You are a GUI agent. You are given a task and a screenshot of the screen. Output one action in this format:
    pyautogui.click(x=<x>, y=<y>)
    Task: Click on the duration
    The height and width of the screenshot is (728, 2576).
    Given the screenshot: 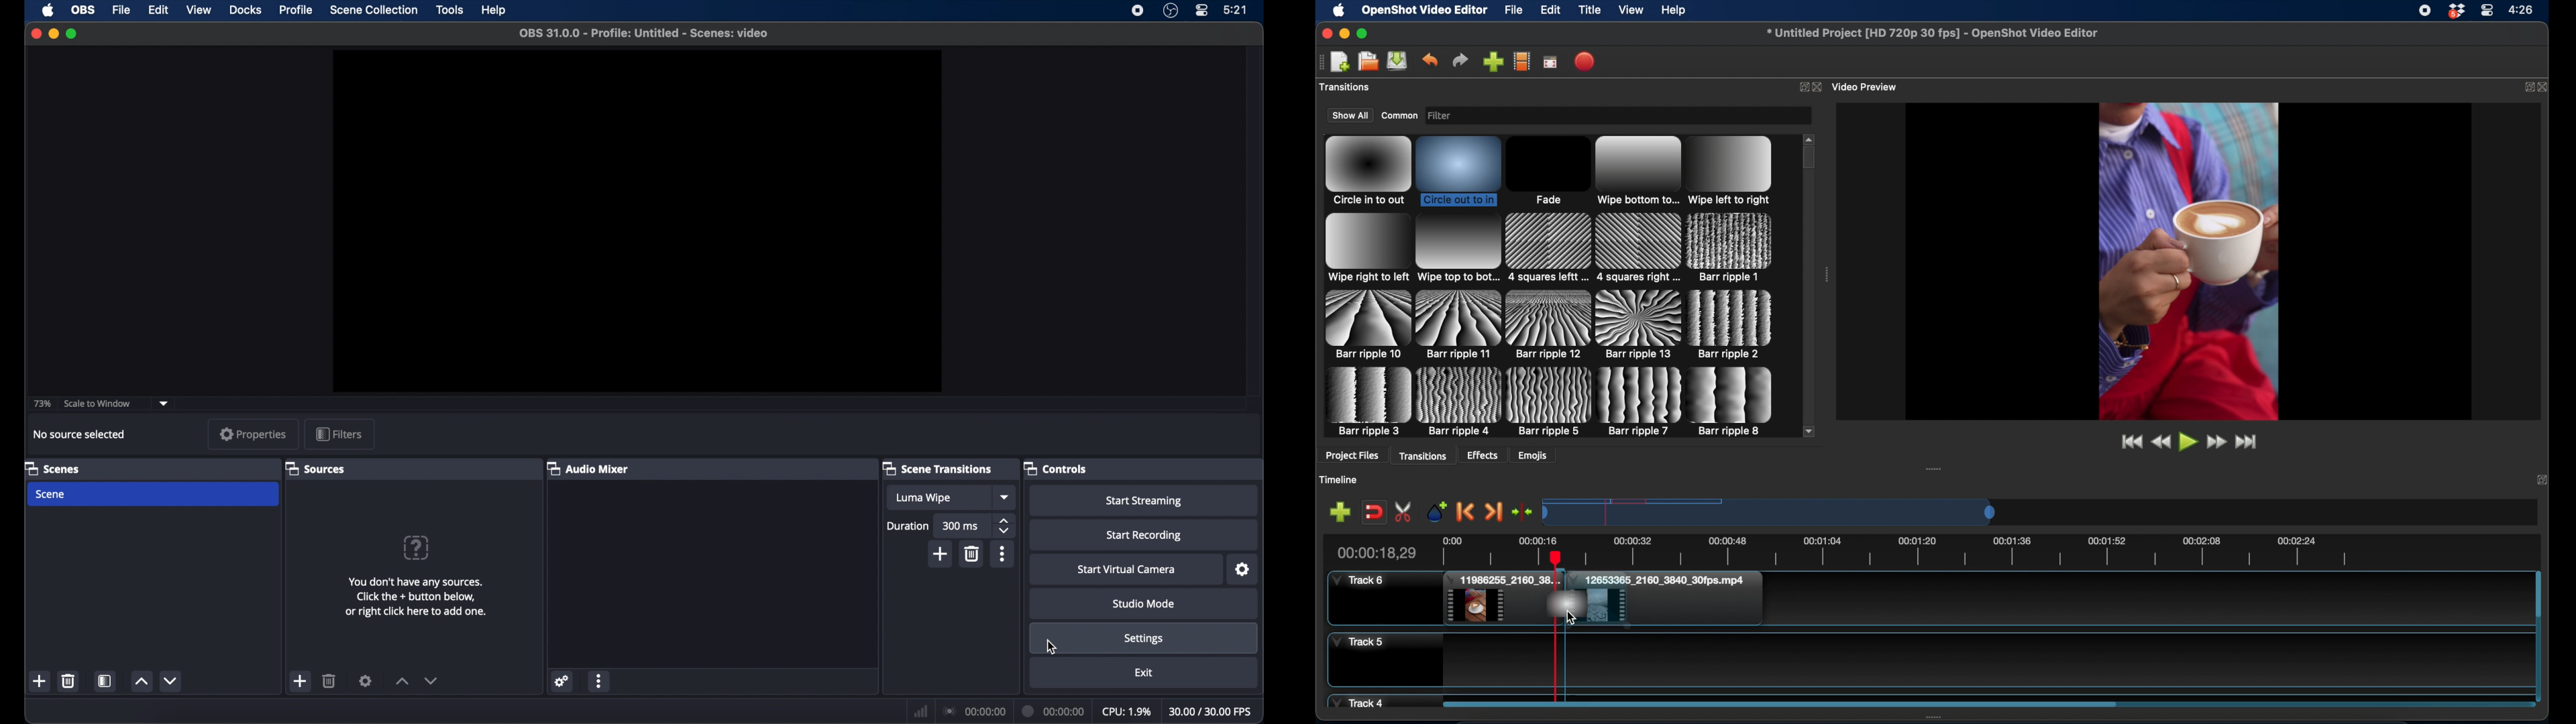 What is the action you would take?
    pyautogui.click(x=908, y=526)
    